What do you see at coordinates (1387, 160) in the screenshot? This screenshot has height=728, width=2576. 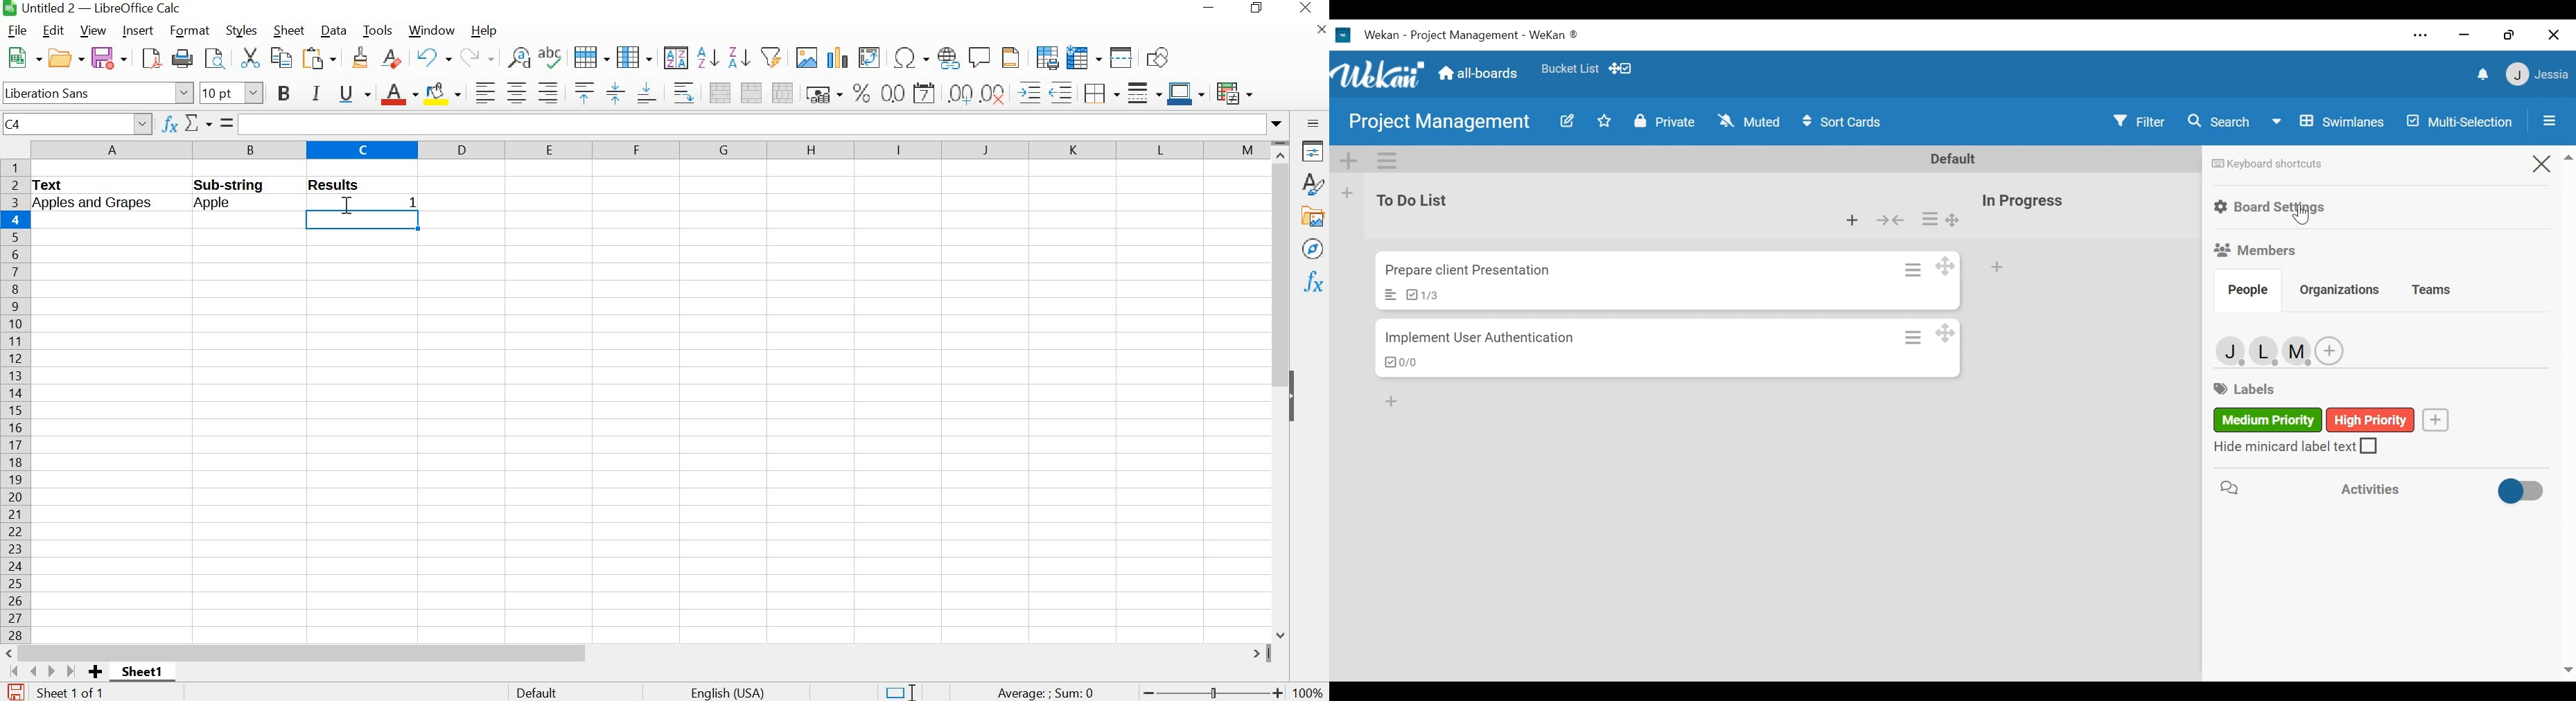 I see `Swimlane actions` at bounding box center [1387, 160].